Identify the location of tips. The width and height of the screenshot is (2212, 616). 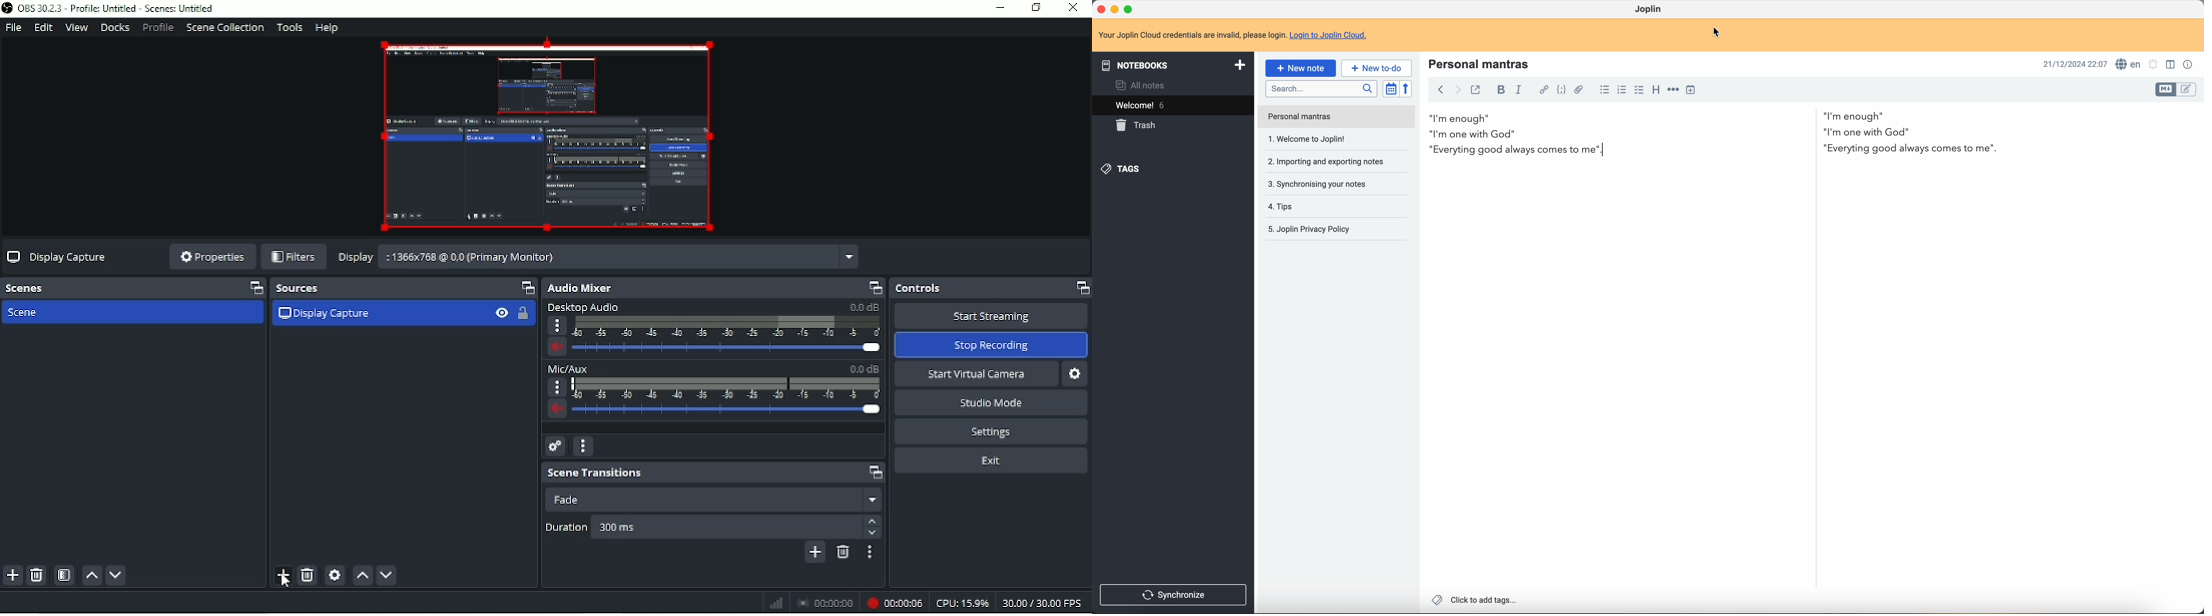
(1315, 185).